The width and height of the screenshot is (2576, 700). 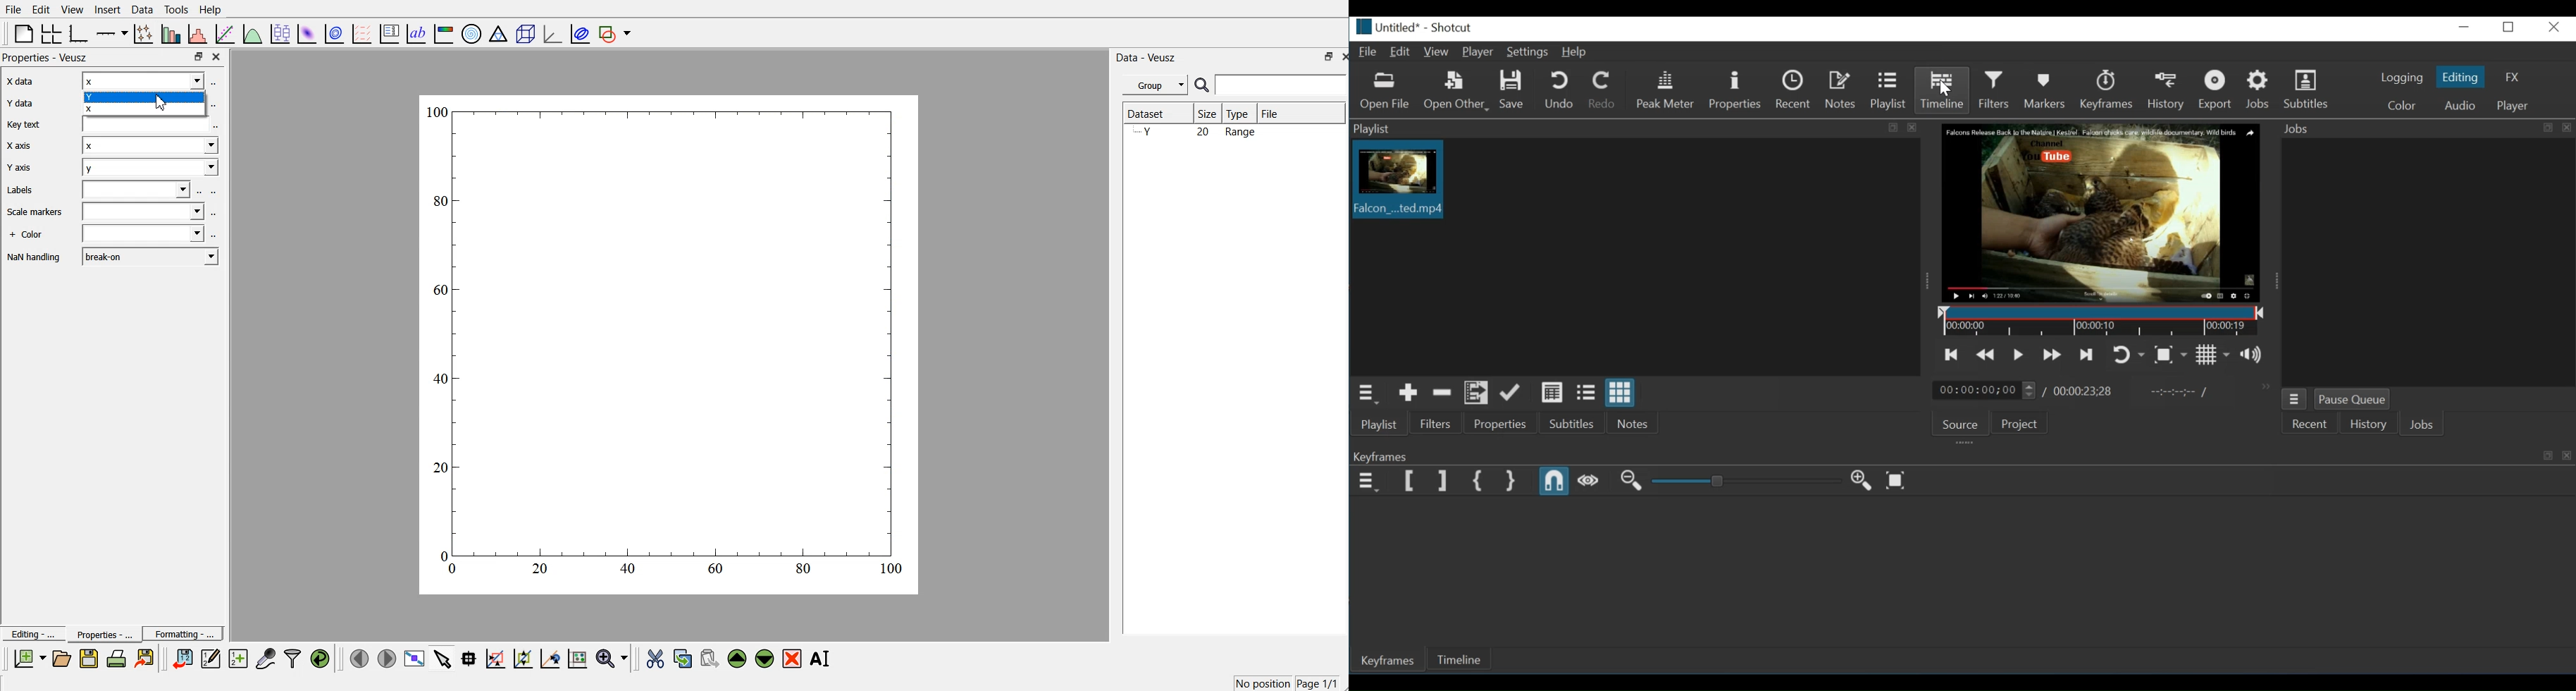 What do you see at coordinates (2466, 27) in the screenshot?
I see `Minimize` at bounding box center [2466, 27].